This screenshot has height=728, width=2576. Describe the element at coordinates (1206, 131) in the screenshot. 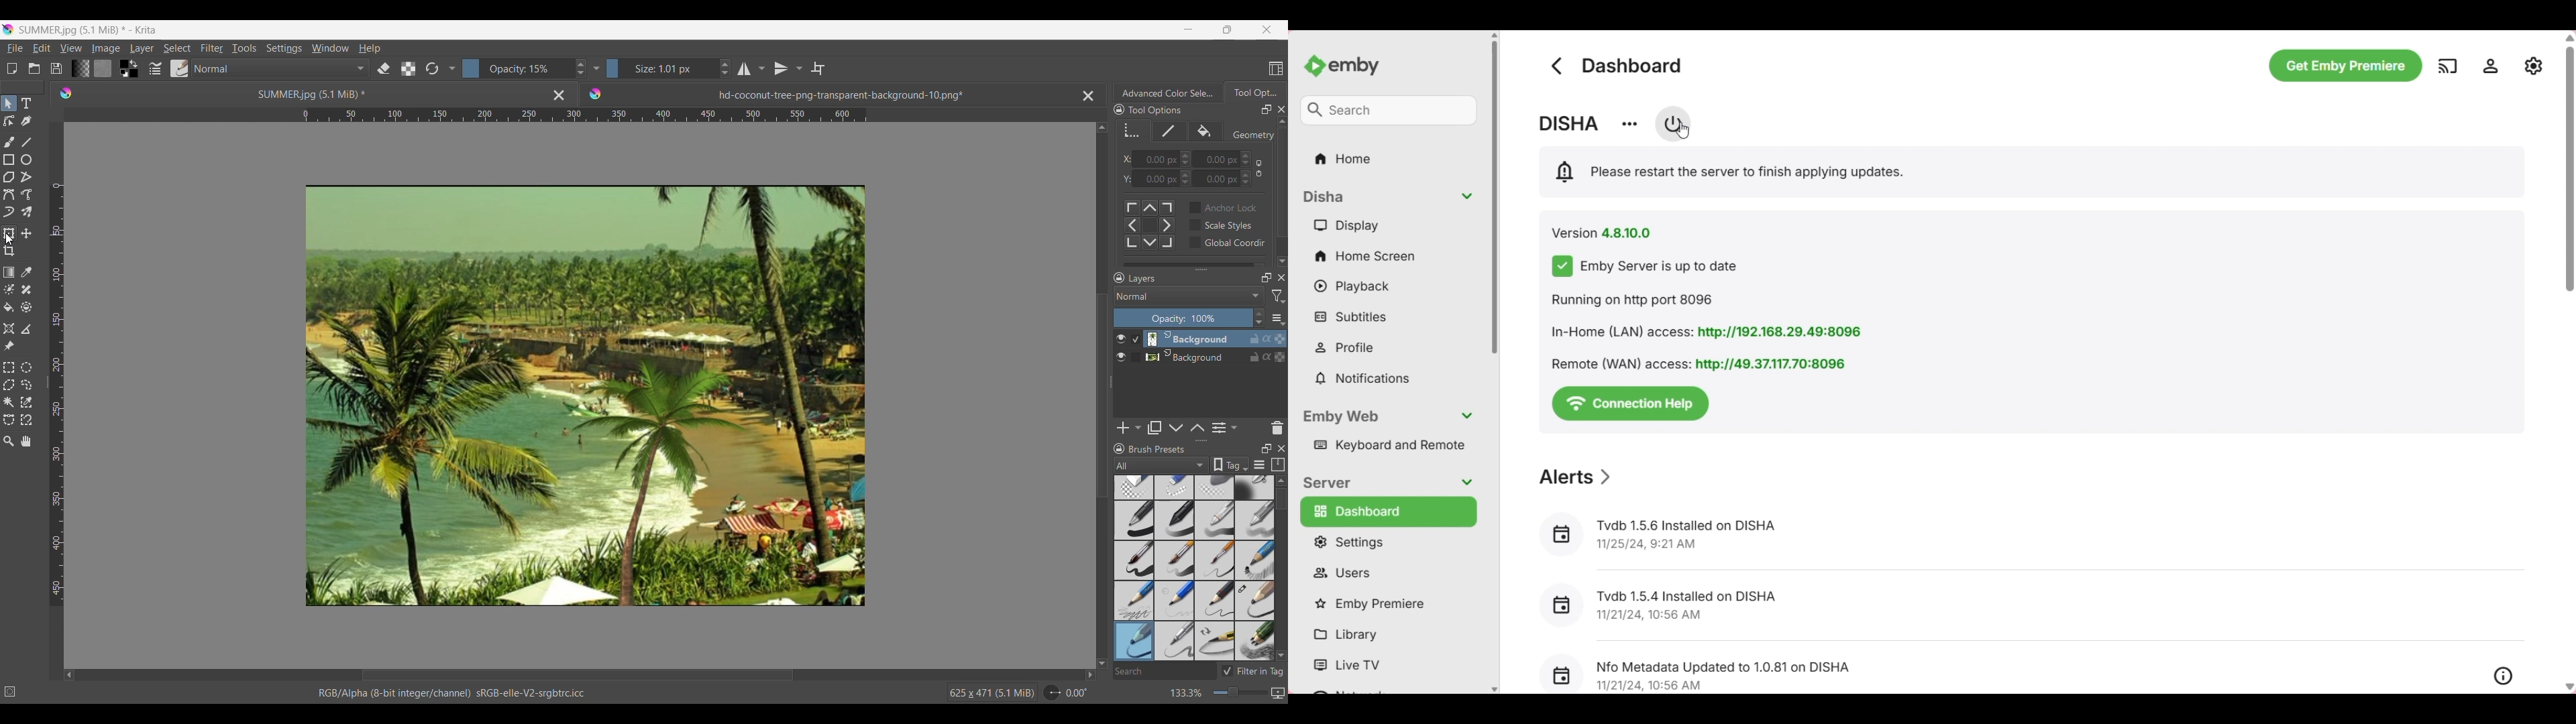

I see `Fill` at that location.